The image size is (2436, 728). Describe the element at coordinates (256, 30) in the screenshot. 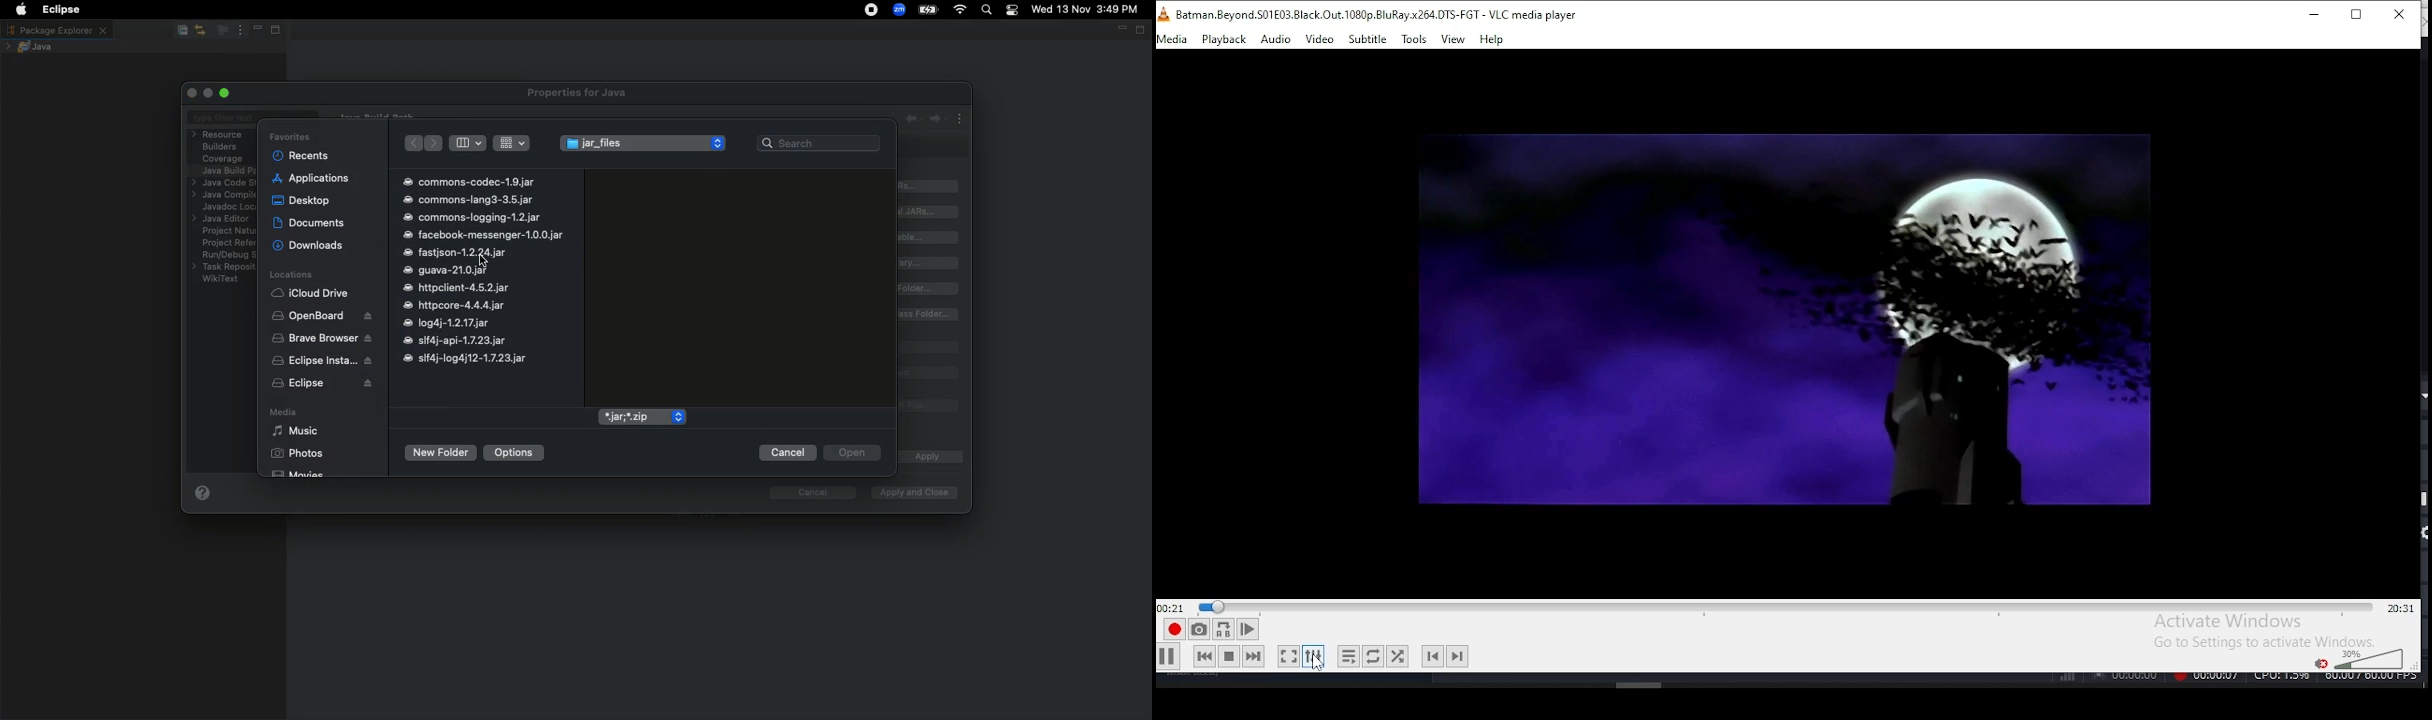

I see `Minimize` at that location.